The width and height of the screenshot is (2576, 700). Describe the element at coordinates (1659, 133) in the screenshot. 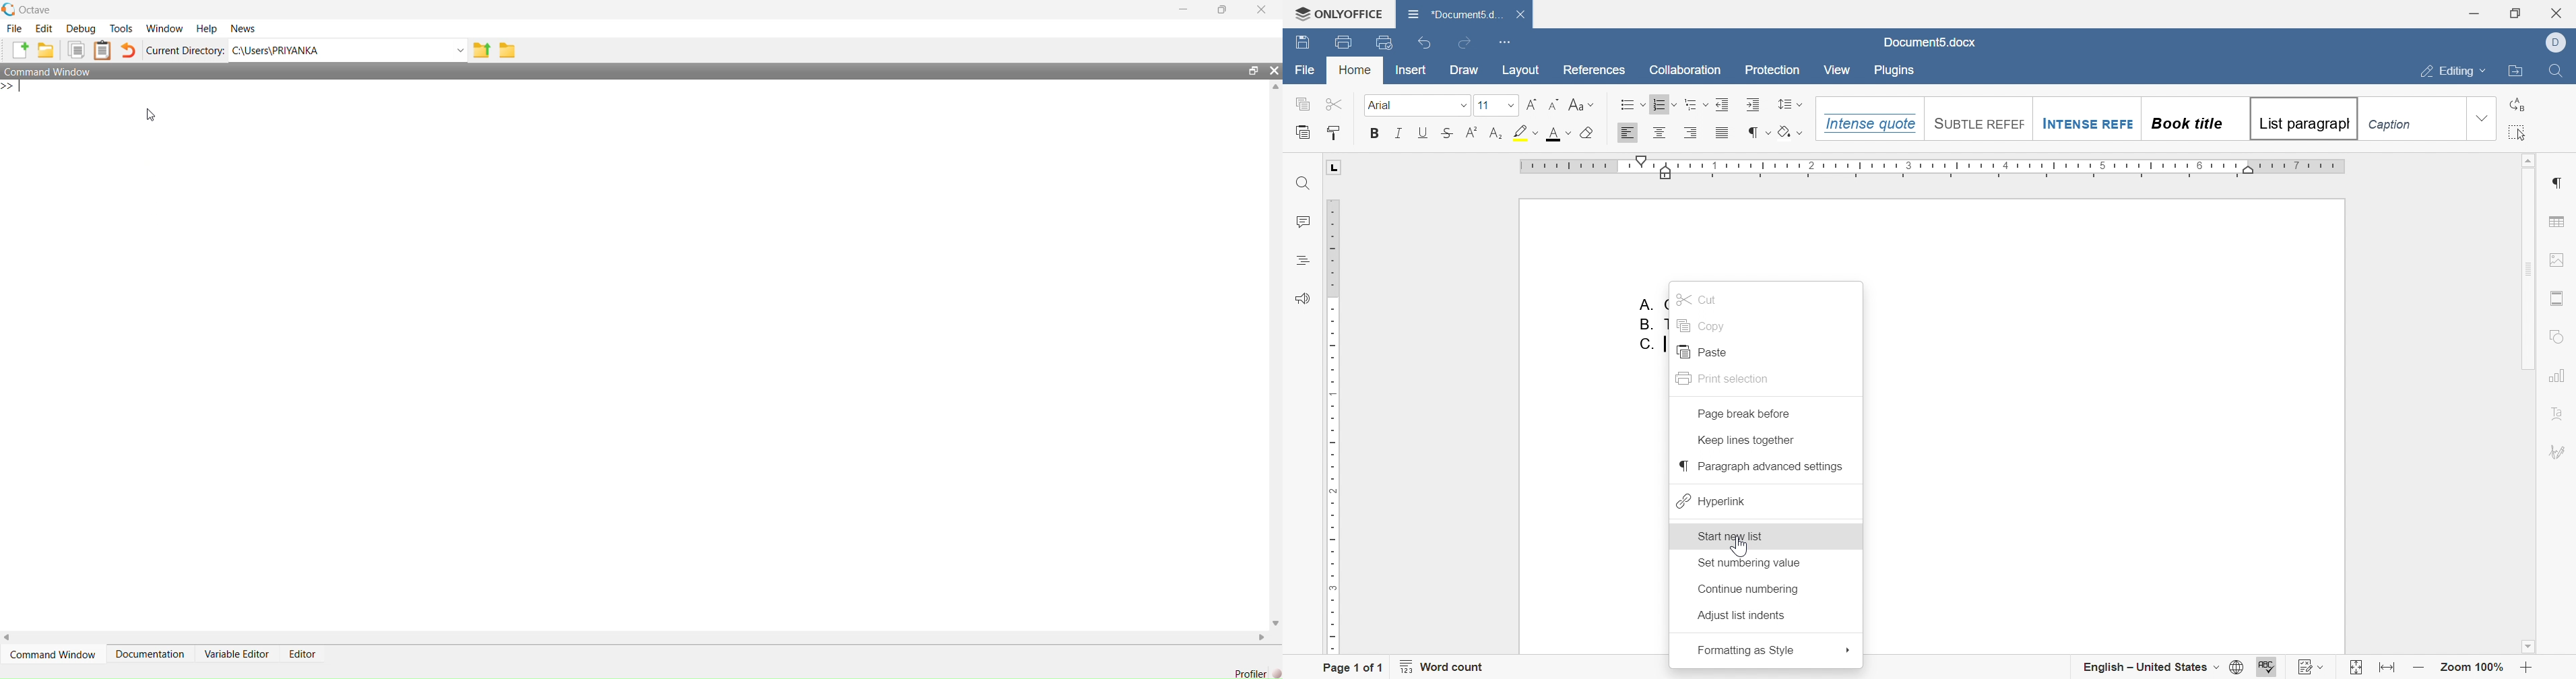

I see `Align Center` at that location.